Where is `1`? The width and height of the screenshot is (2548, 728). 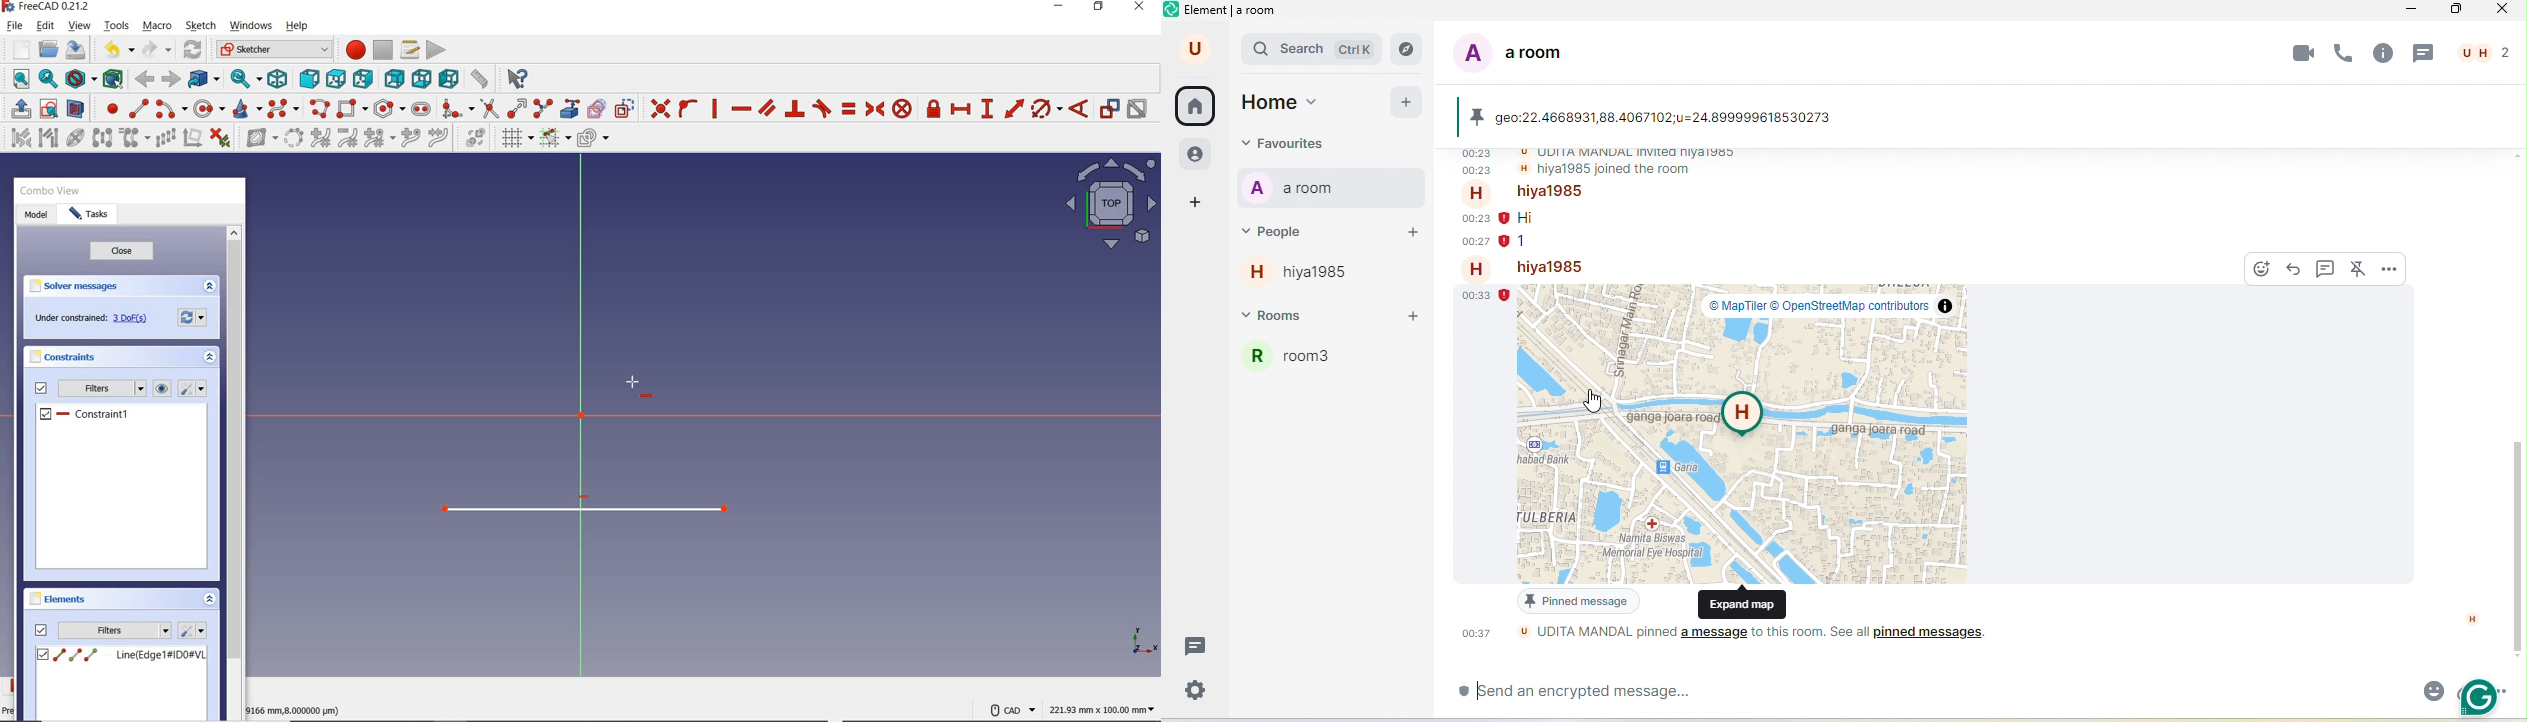
1 is located at coordinates (1524, 246).